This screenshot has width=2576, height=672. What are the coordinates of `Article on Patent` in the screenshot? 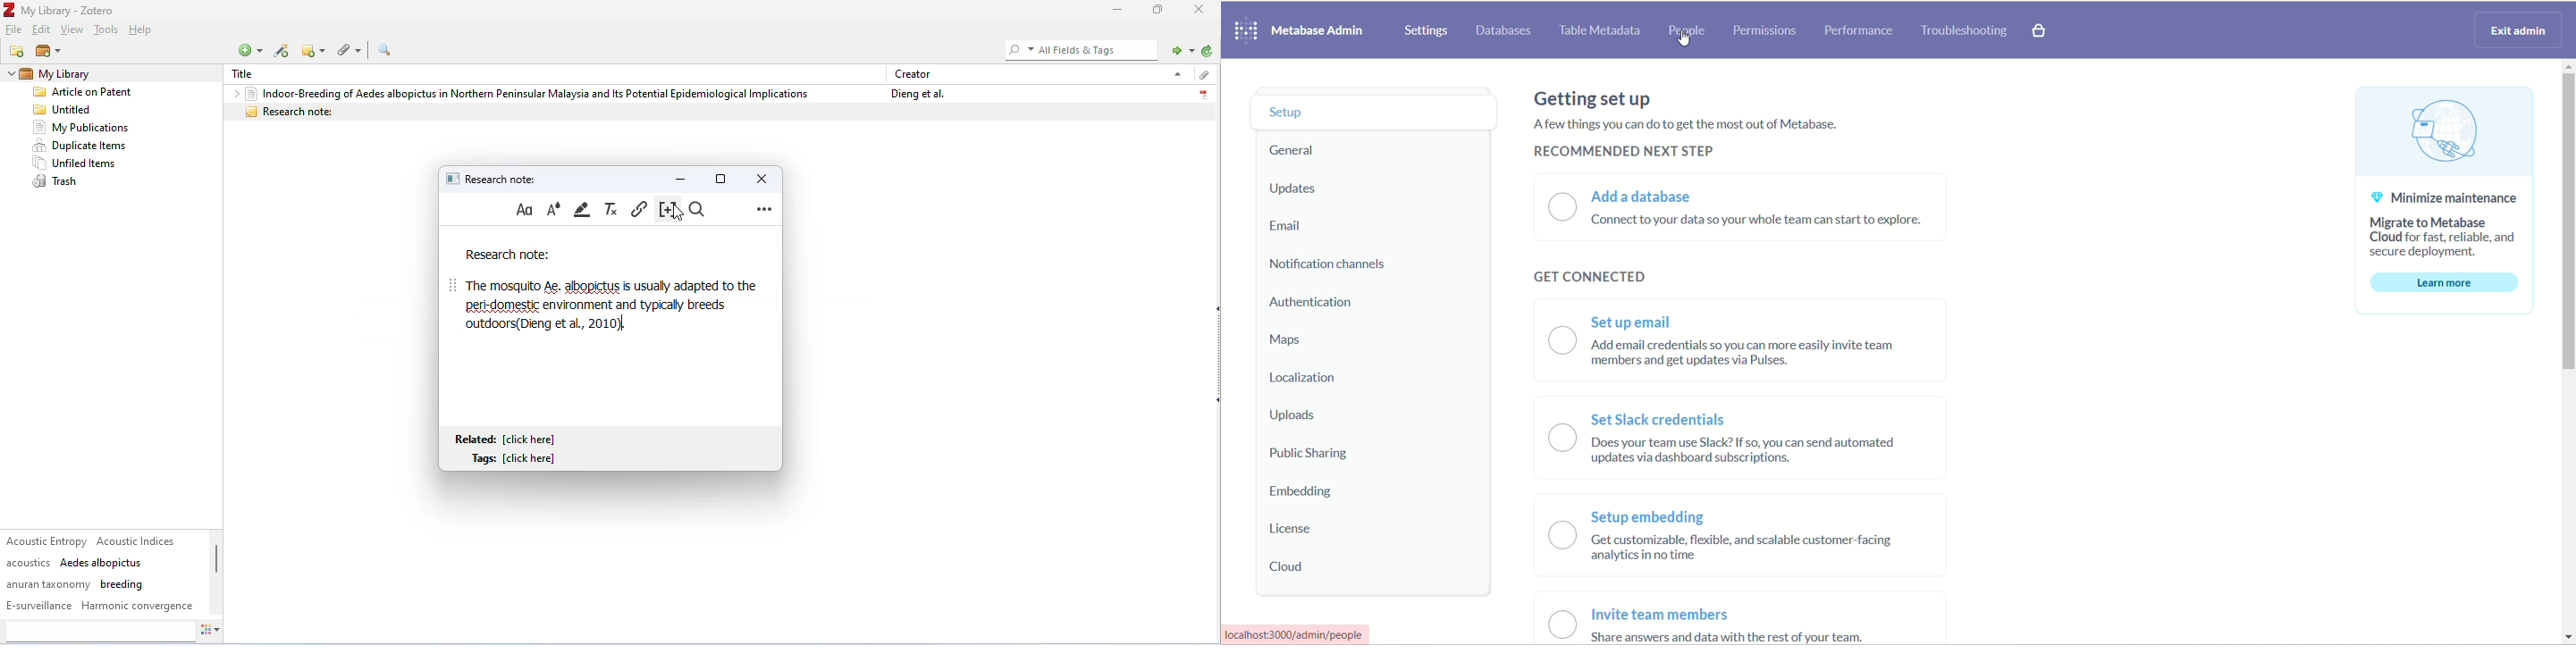 It's located at (88, 93).